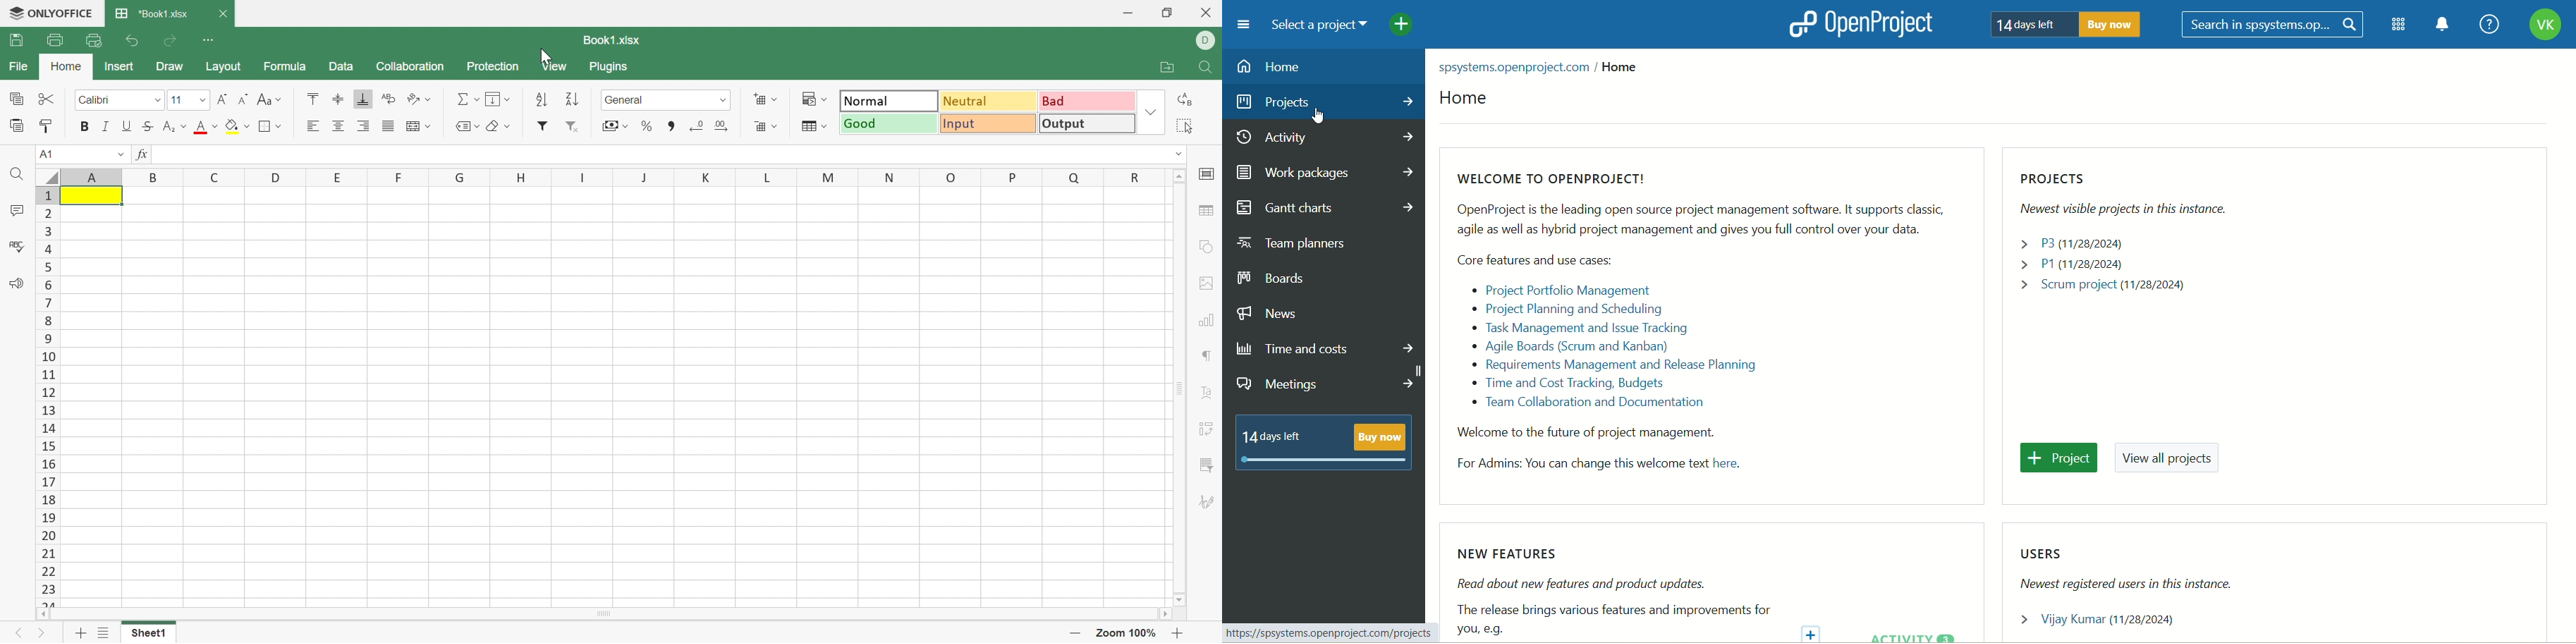 The height and width of the screenshot is (644, 2576). I want to click on view all projects, so click(2173, 460).